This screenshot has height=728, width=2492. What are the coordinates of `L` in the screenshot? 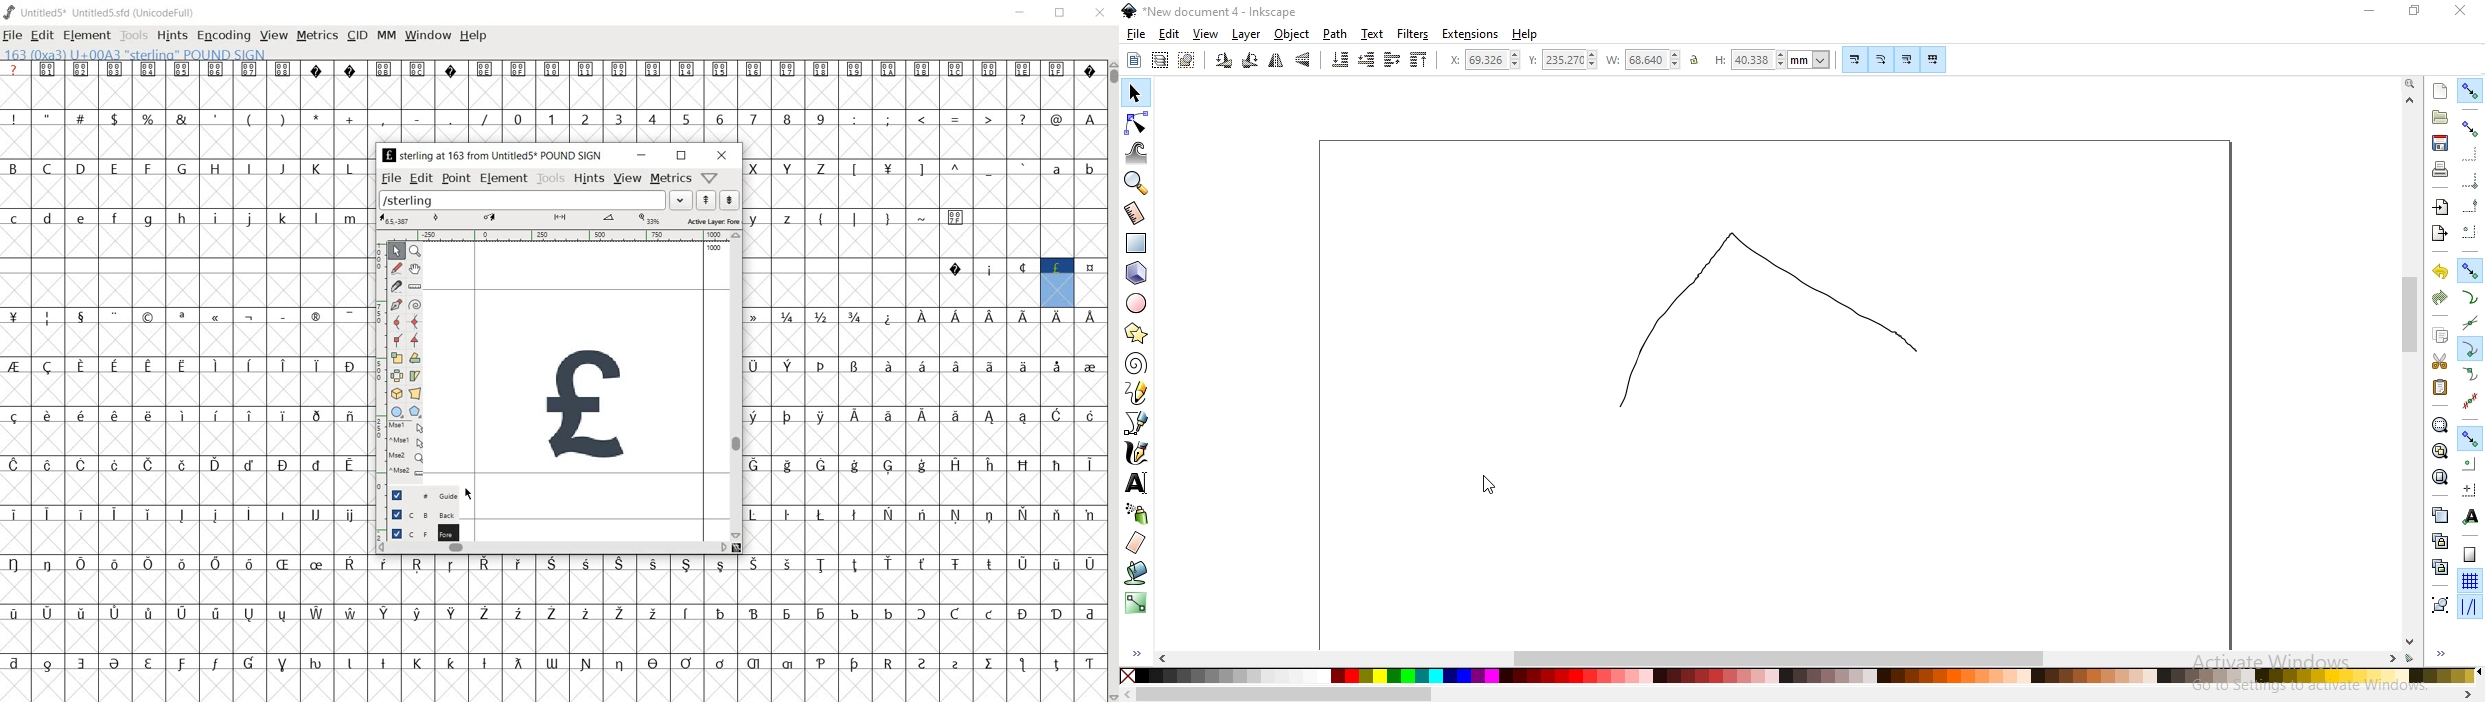 It's located at (350, 168).